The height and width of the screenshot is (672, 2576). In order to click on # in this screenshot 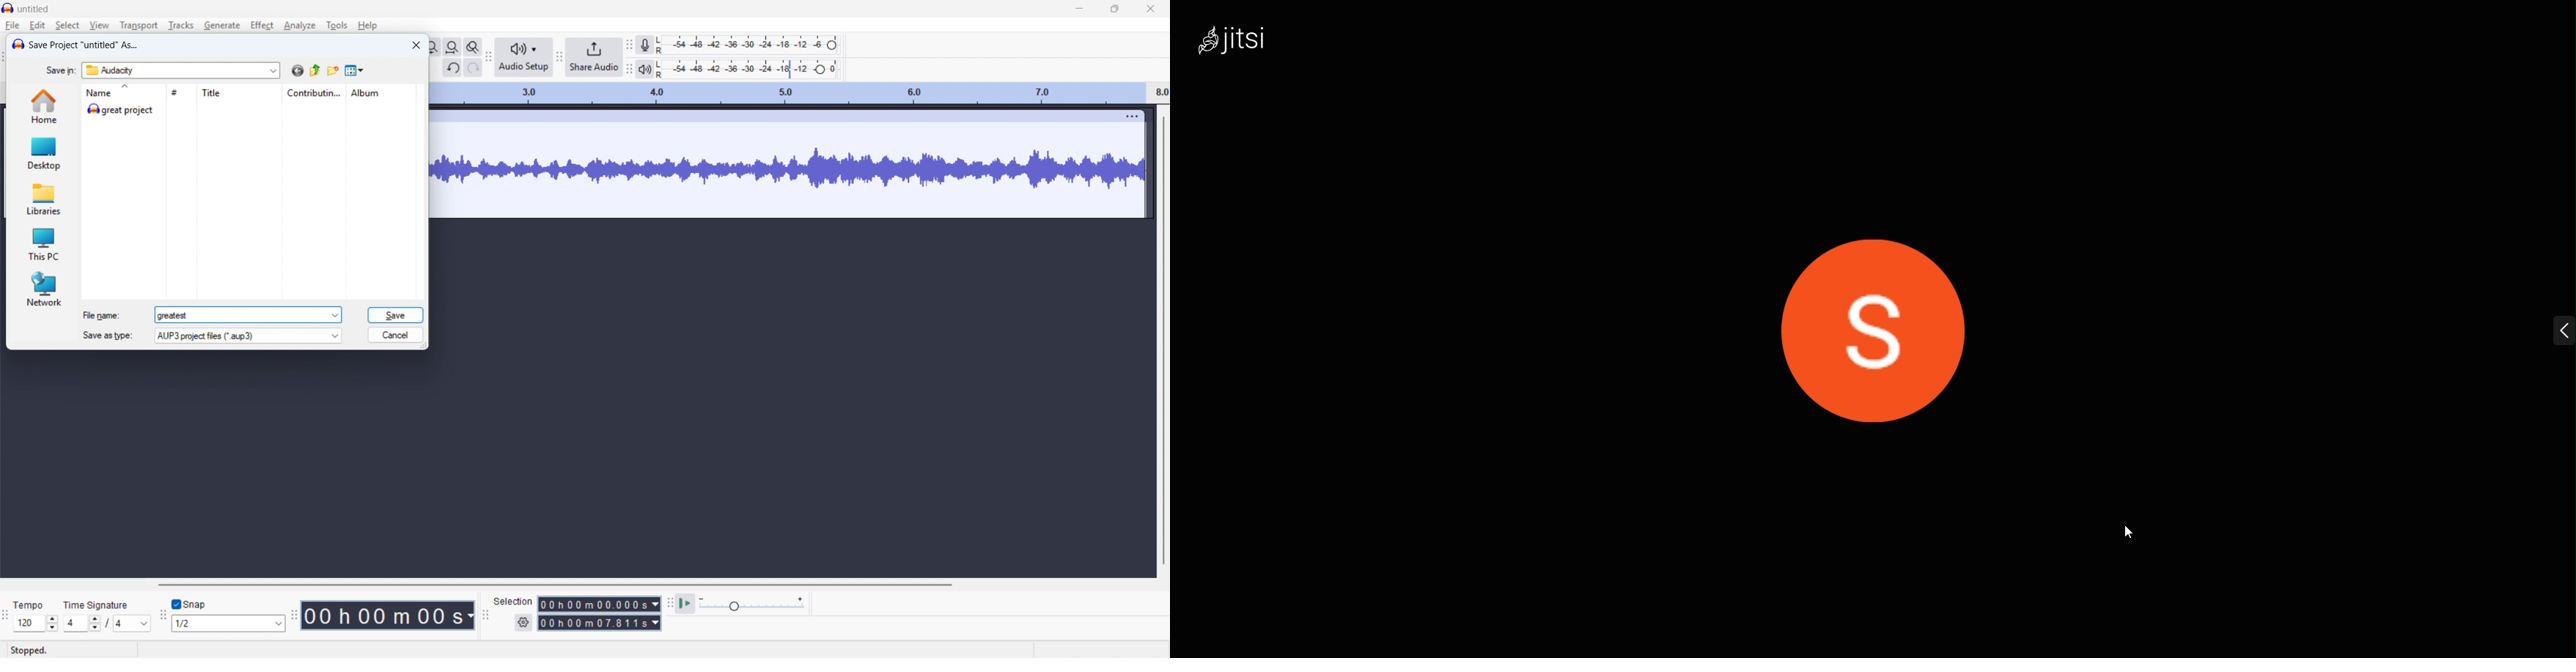, I will do `click(180, 92)`.